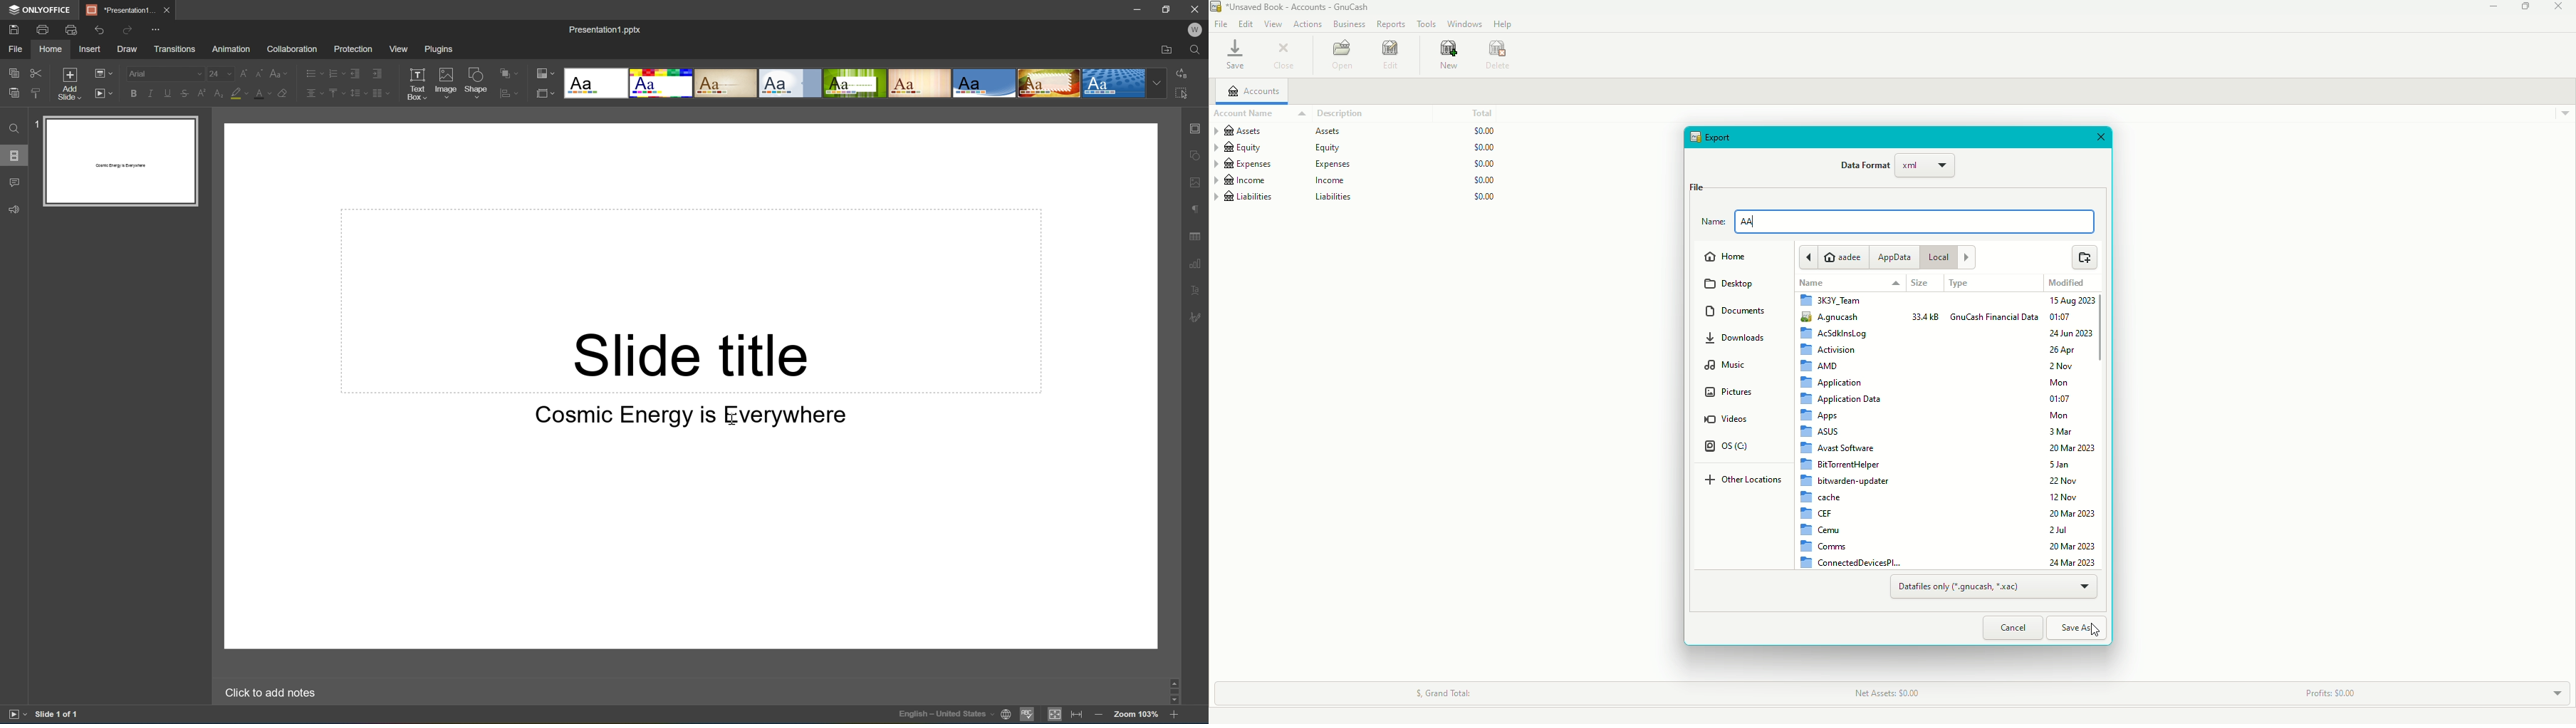 The width and height of the screenshot is (2576, 728). I want to click on View, so click(399, 50).